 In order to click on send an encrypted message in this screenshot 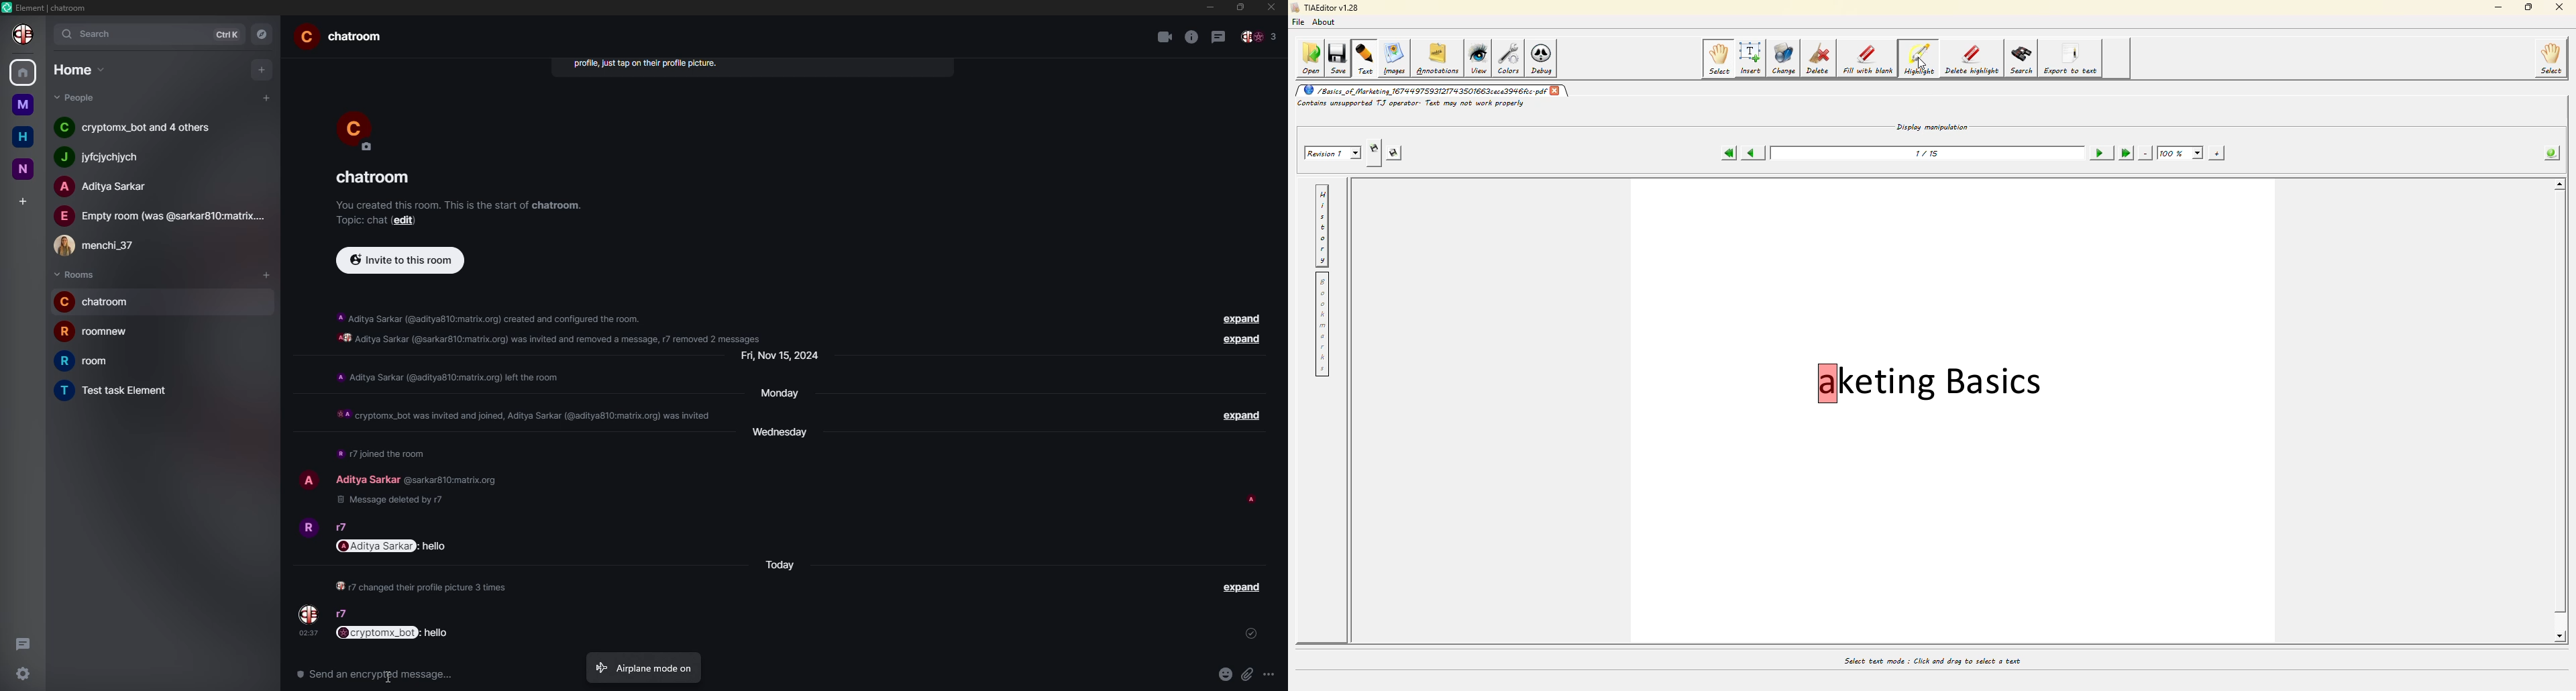, I will do `click(379, 676)`.